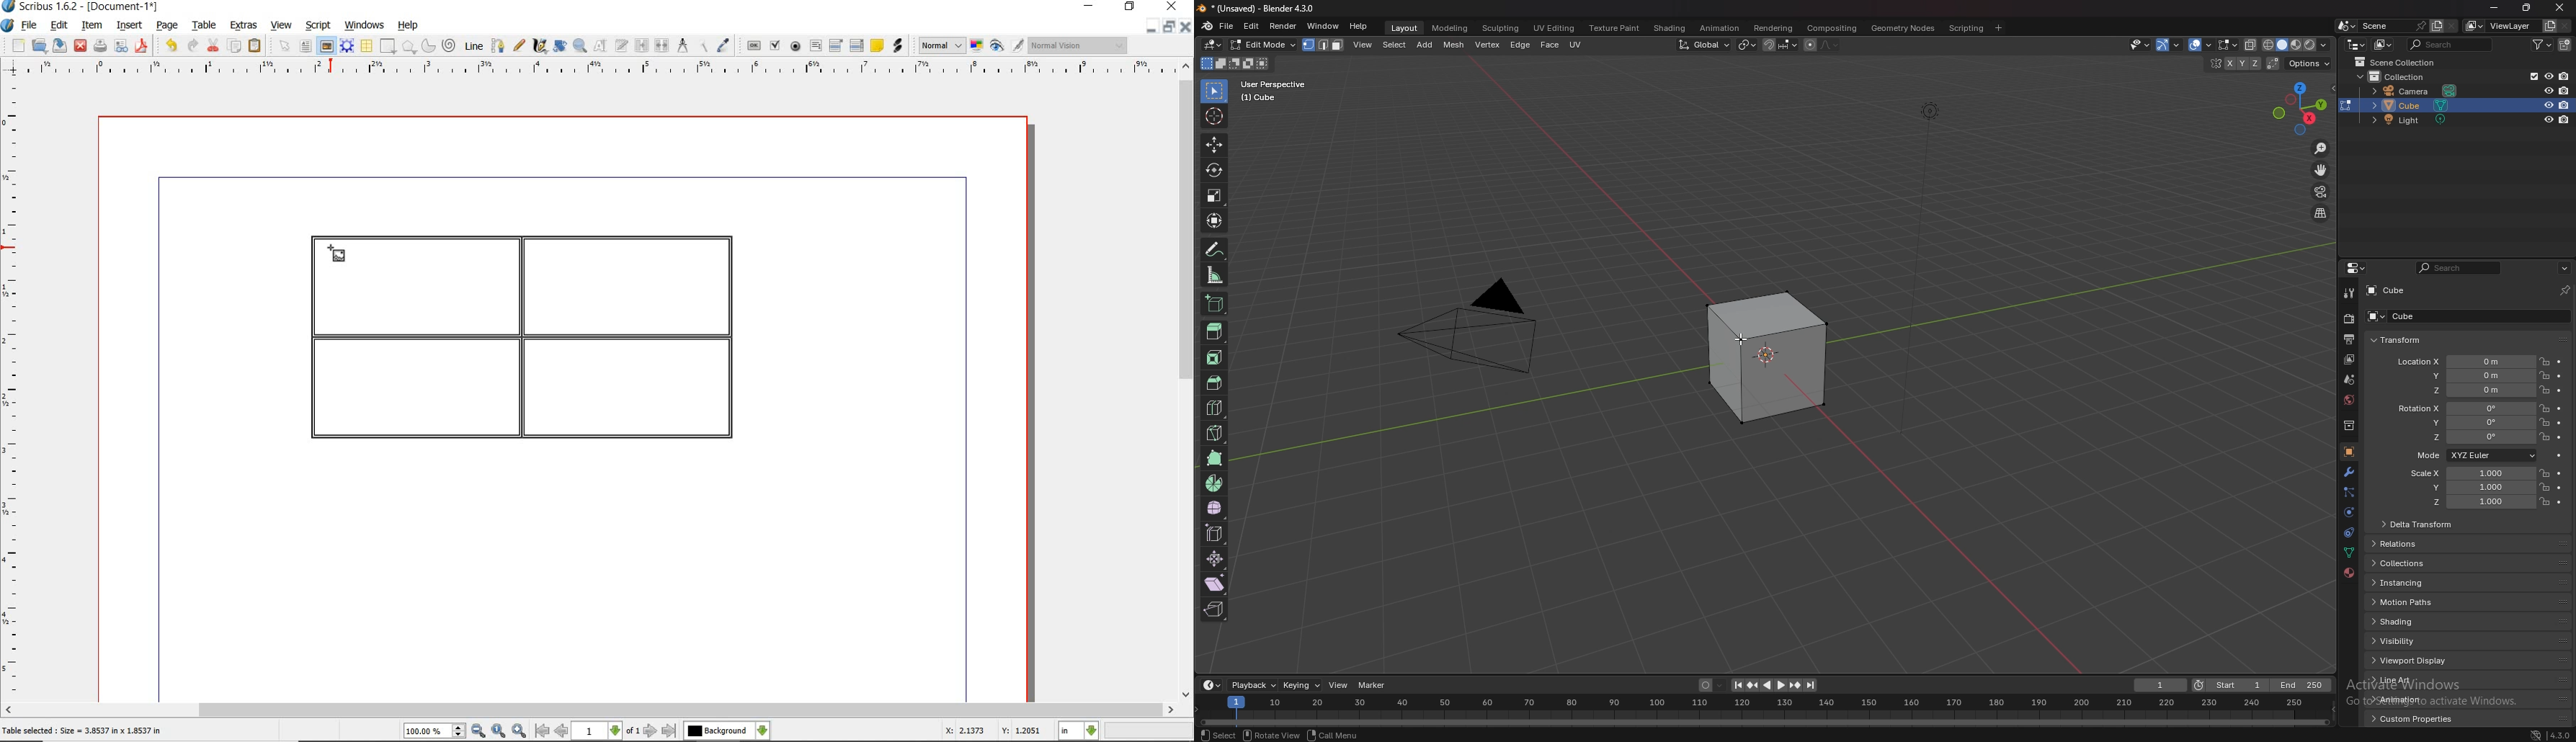 This screenshot has width=2576, height=756. I want to click on jump to keyframe, so click(1752, 687).